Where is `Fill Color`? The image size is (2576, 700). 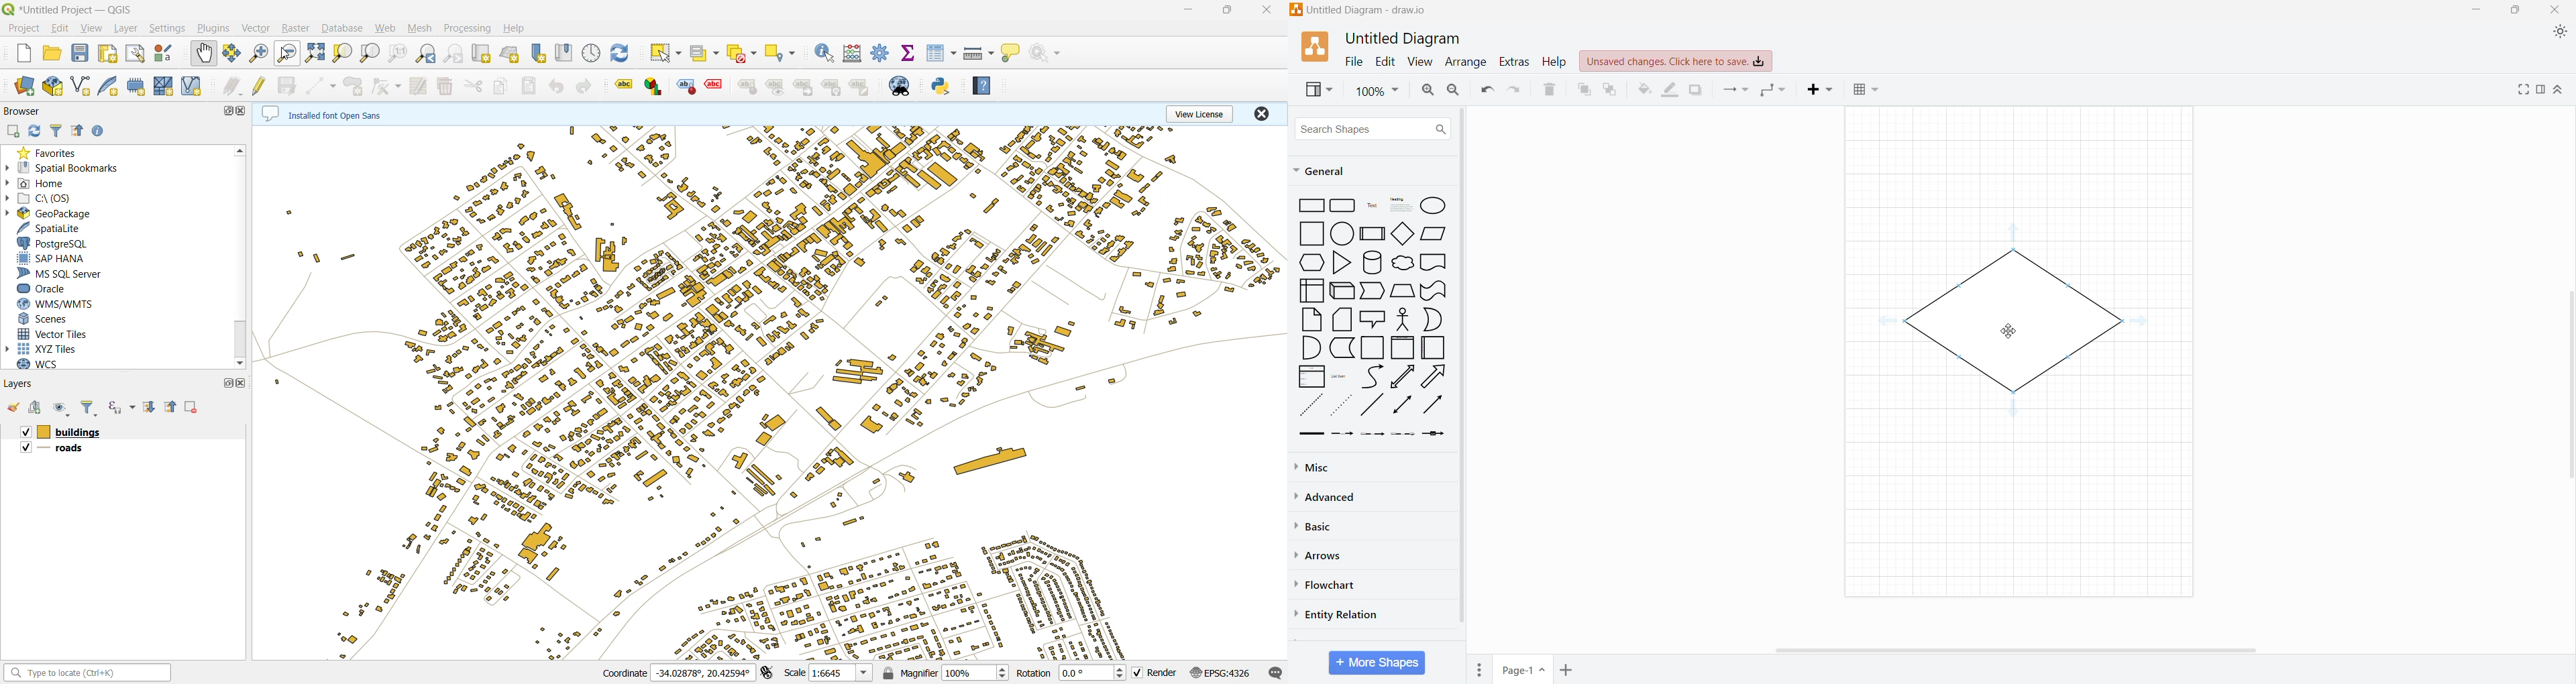 Fill Color is located at coordinates (1644, 90).